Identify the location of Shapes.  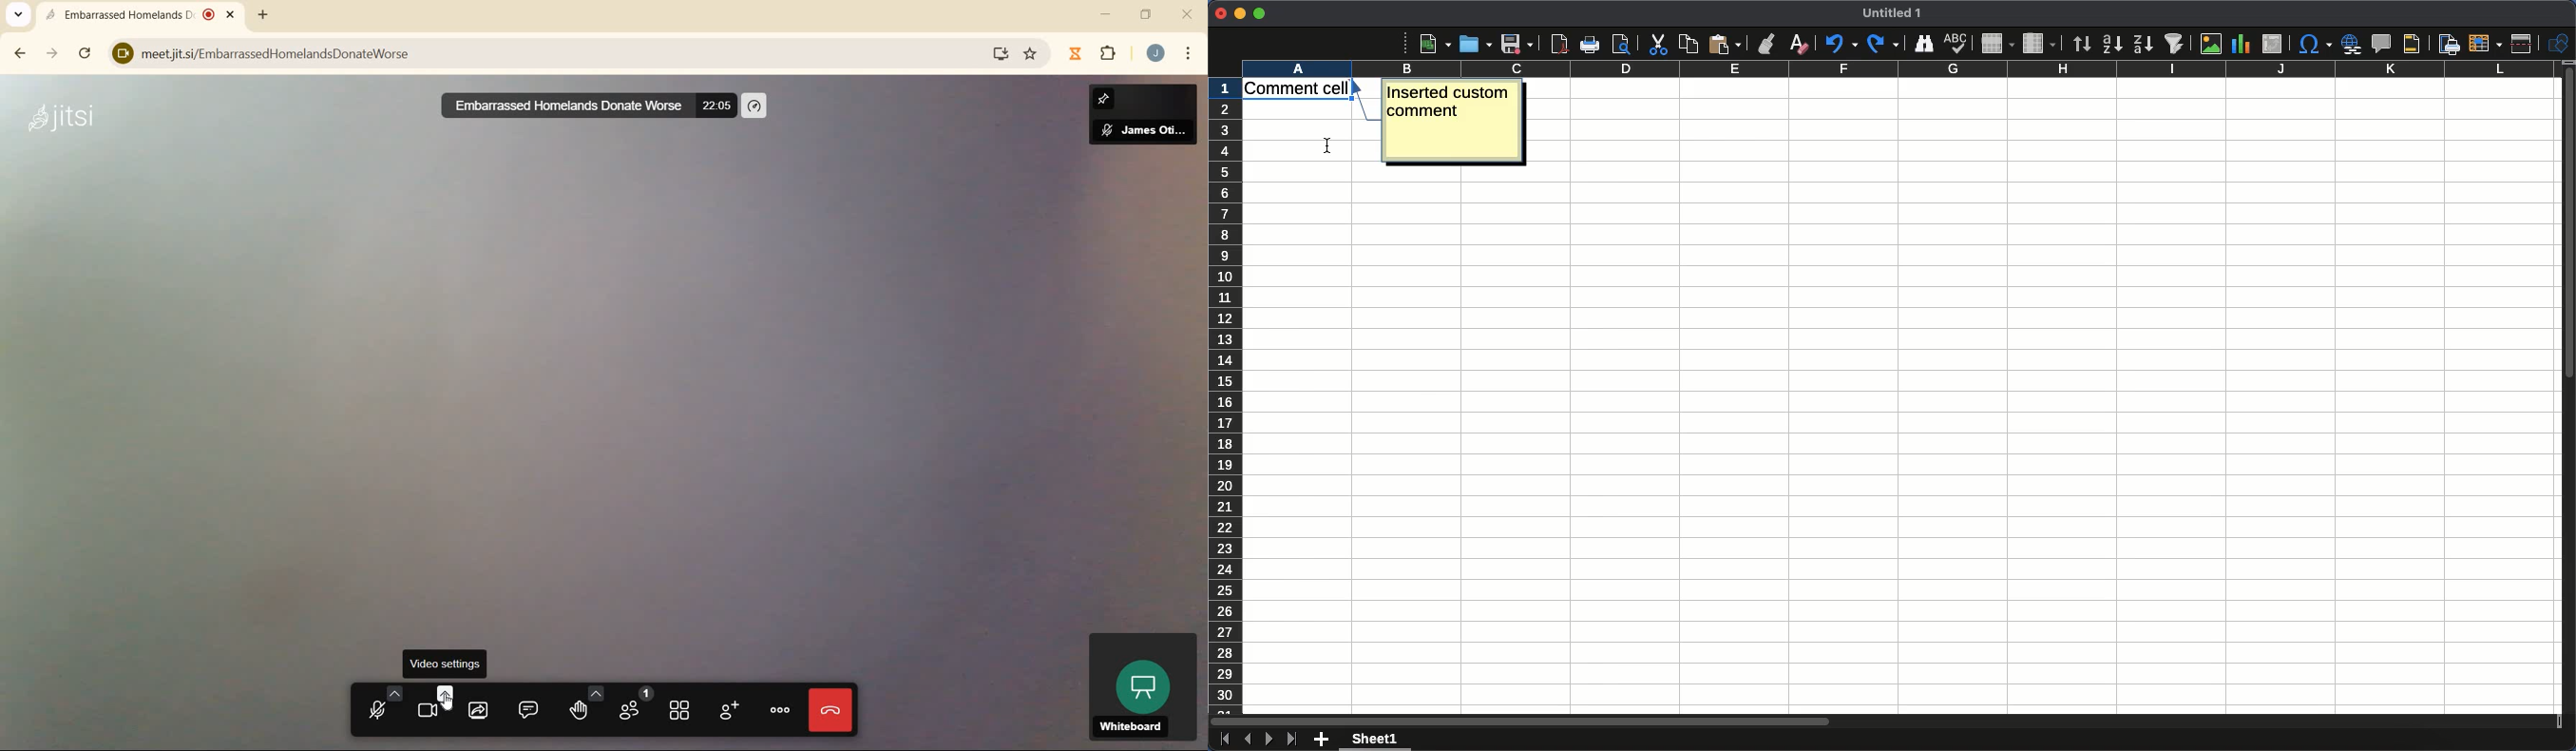
(2561, 43).